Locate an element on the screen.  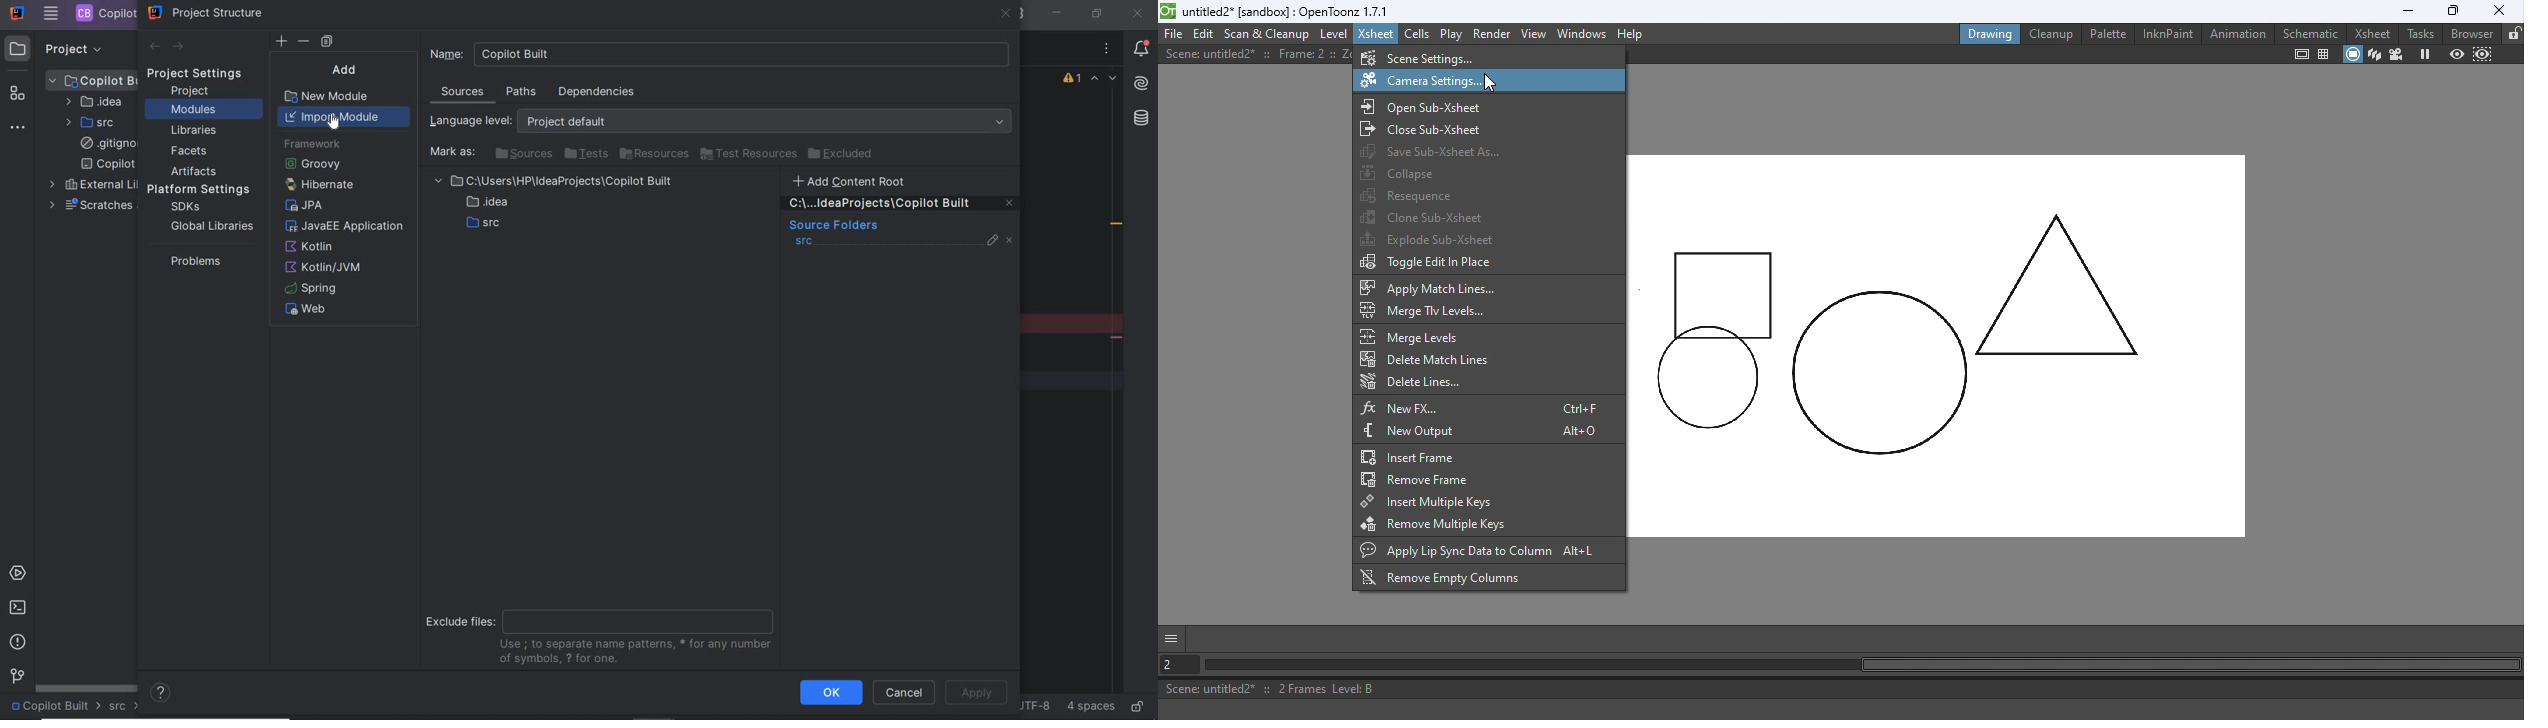
highlighted errors is located at coordinates (1105, 80).